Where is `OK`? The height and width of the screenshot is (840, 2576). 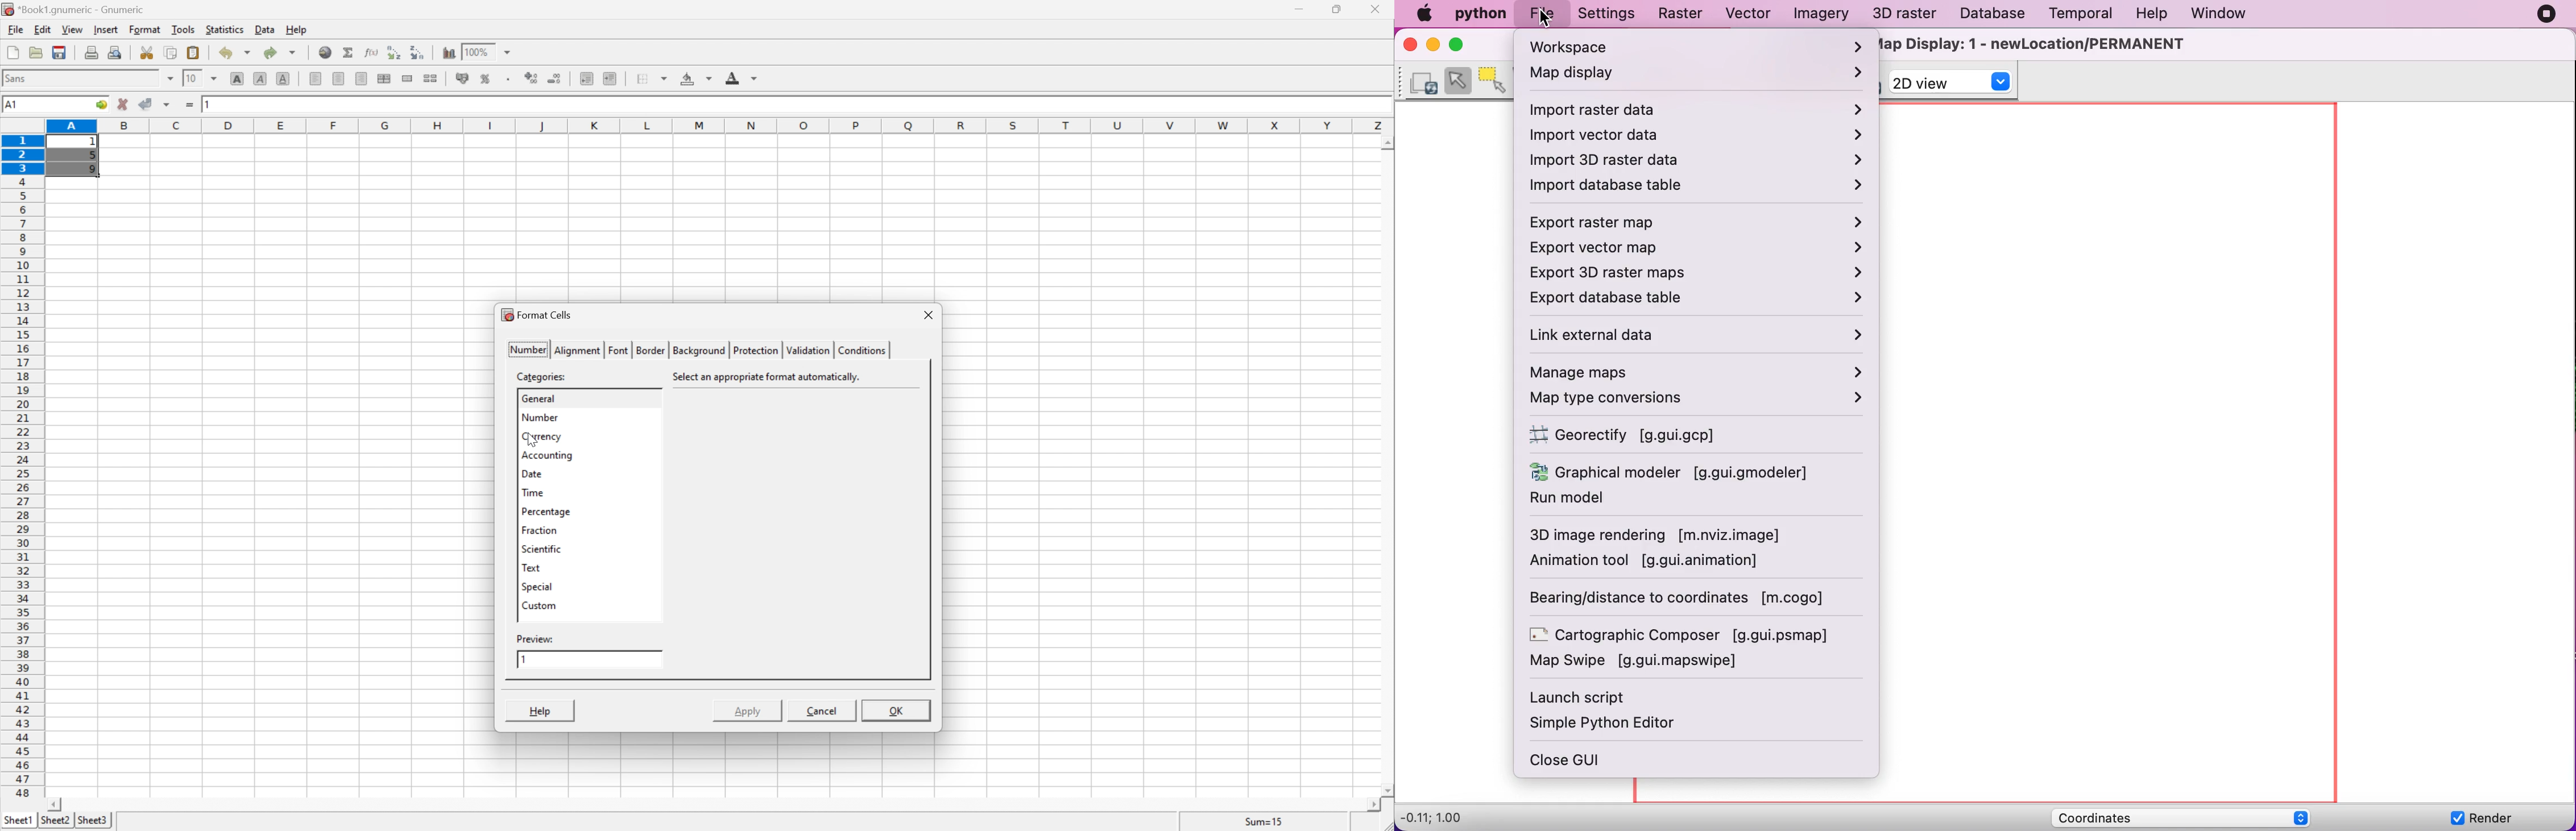
OK is located at coordinates (897, 712).